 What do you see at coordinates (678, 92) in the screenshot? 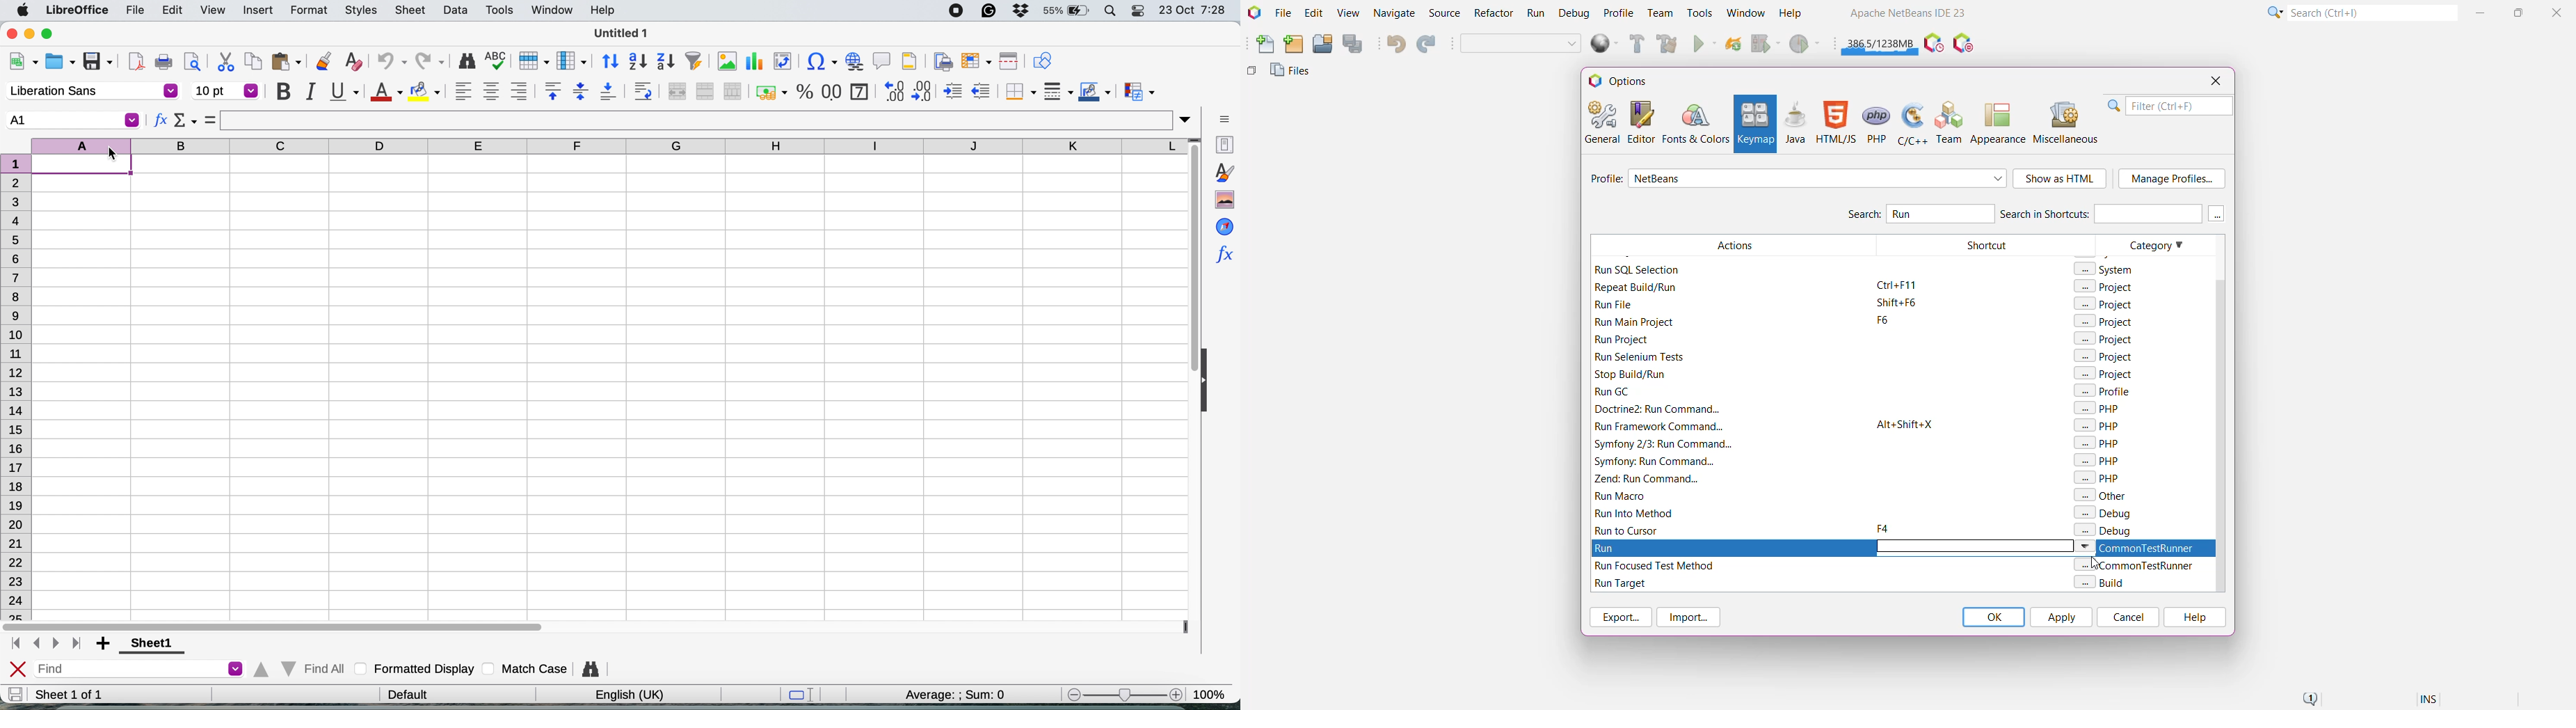
I see `merge and center or unmerge` at bounding box center [678, 92].